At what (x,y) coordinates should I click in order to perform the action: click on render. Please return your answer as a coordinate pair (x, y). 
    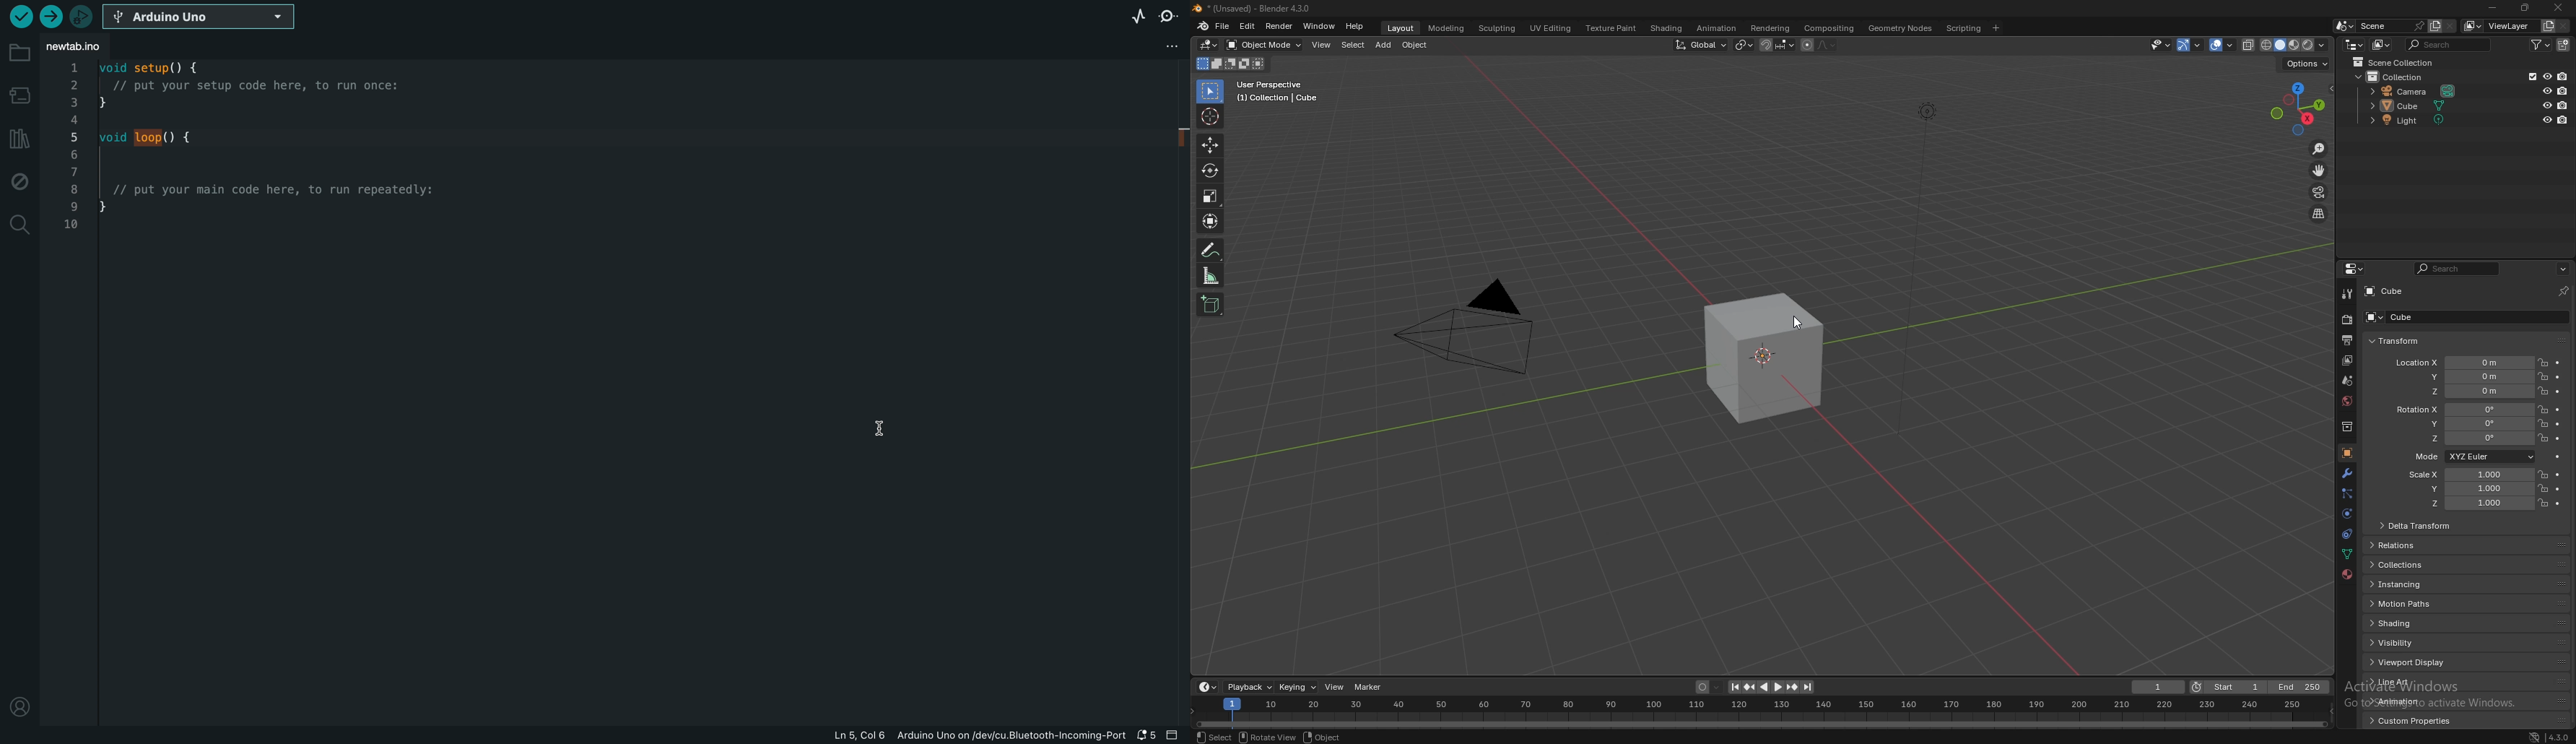
    Looking at the image, I should click on (1279, 26).